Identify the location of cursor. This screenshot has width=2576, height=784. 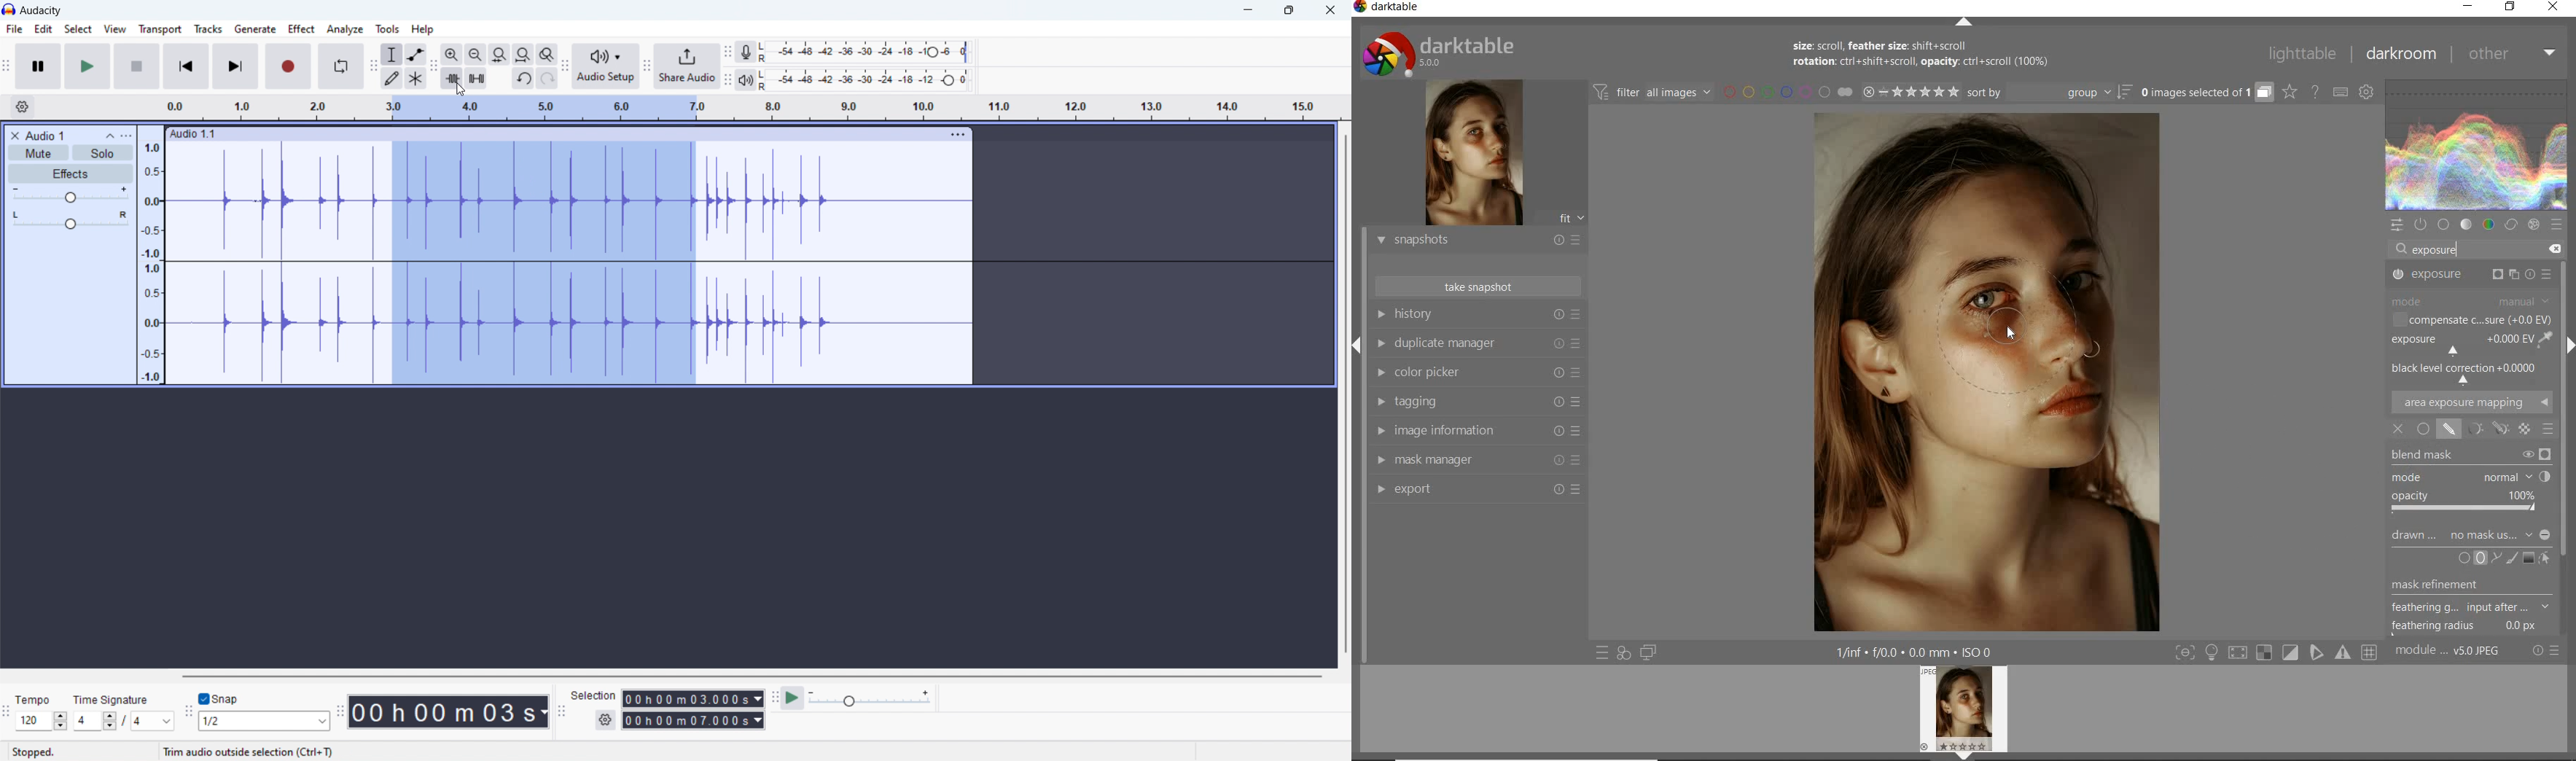
(460, 89).